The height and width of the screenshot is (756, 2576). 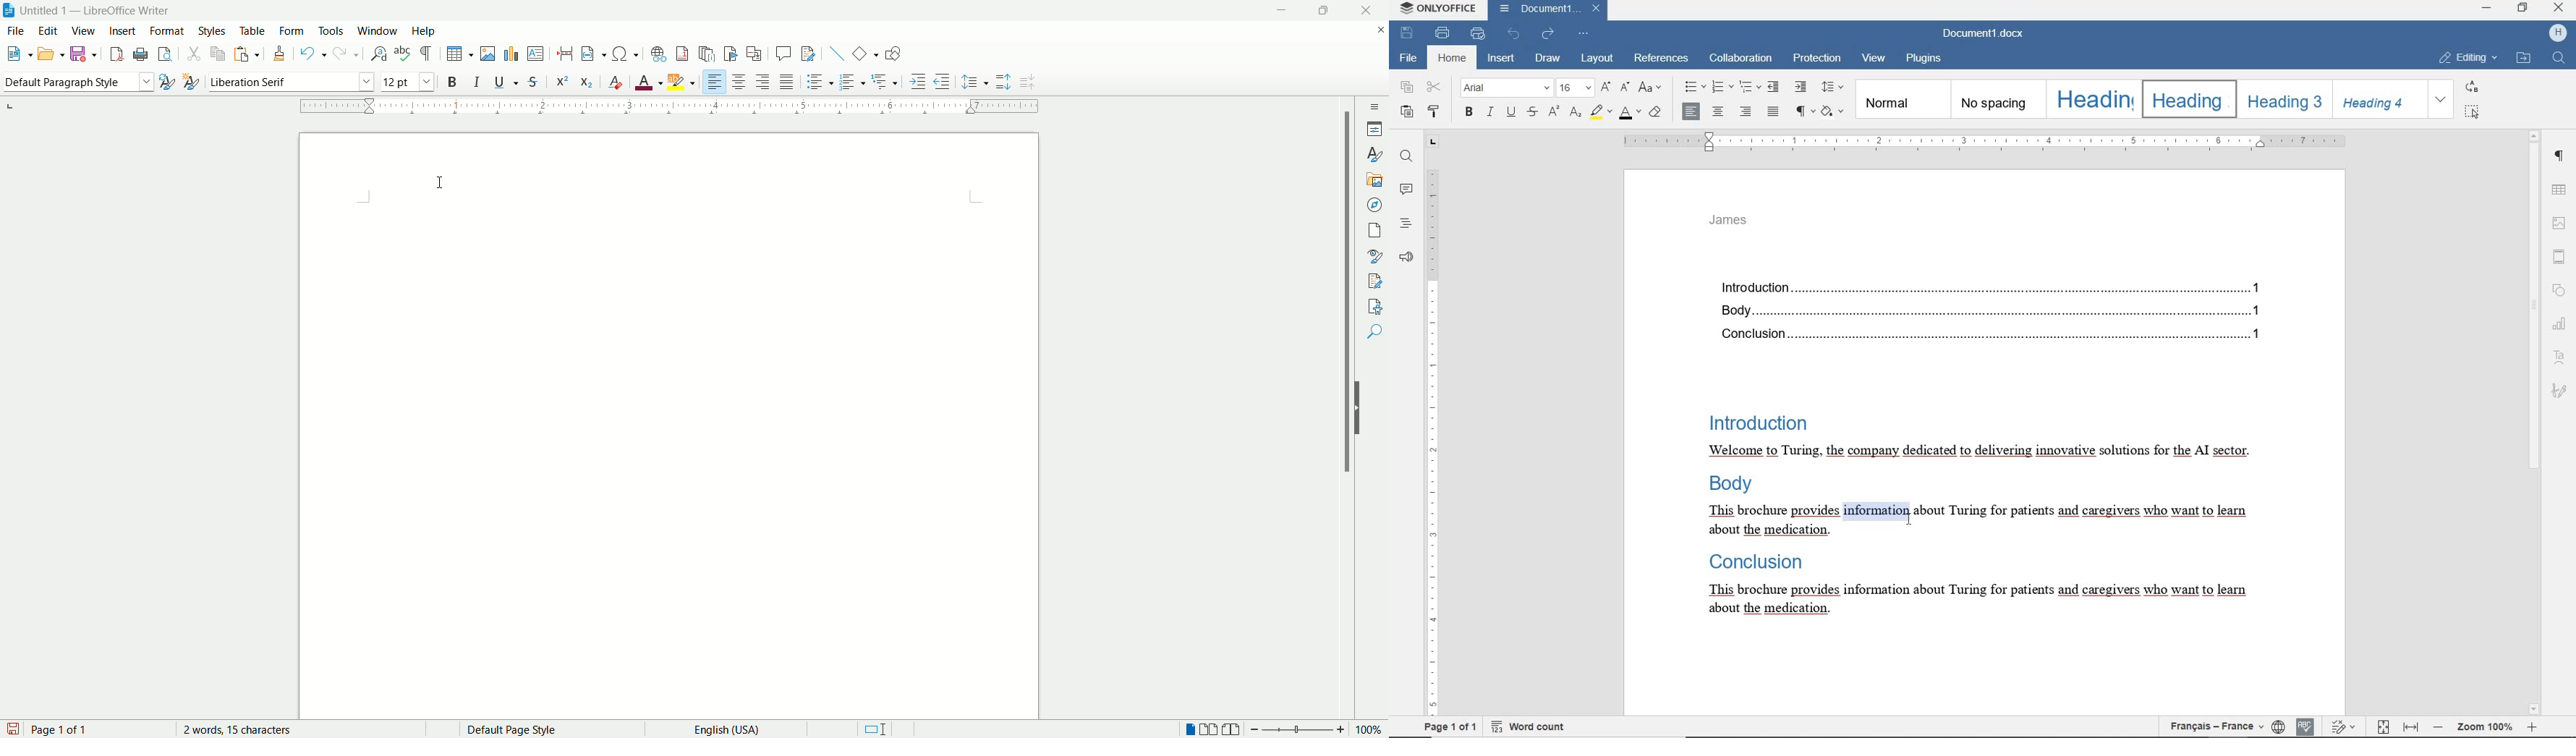 What do you see at coordinates (1833, 88) in the screenshot?
I see `PARAGRAPH LINE SPACING` at bounding box center [1833, 88].